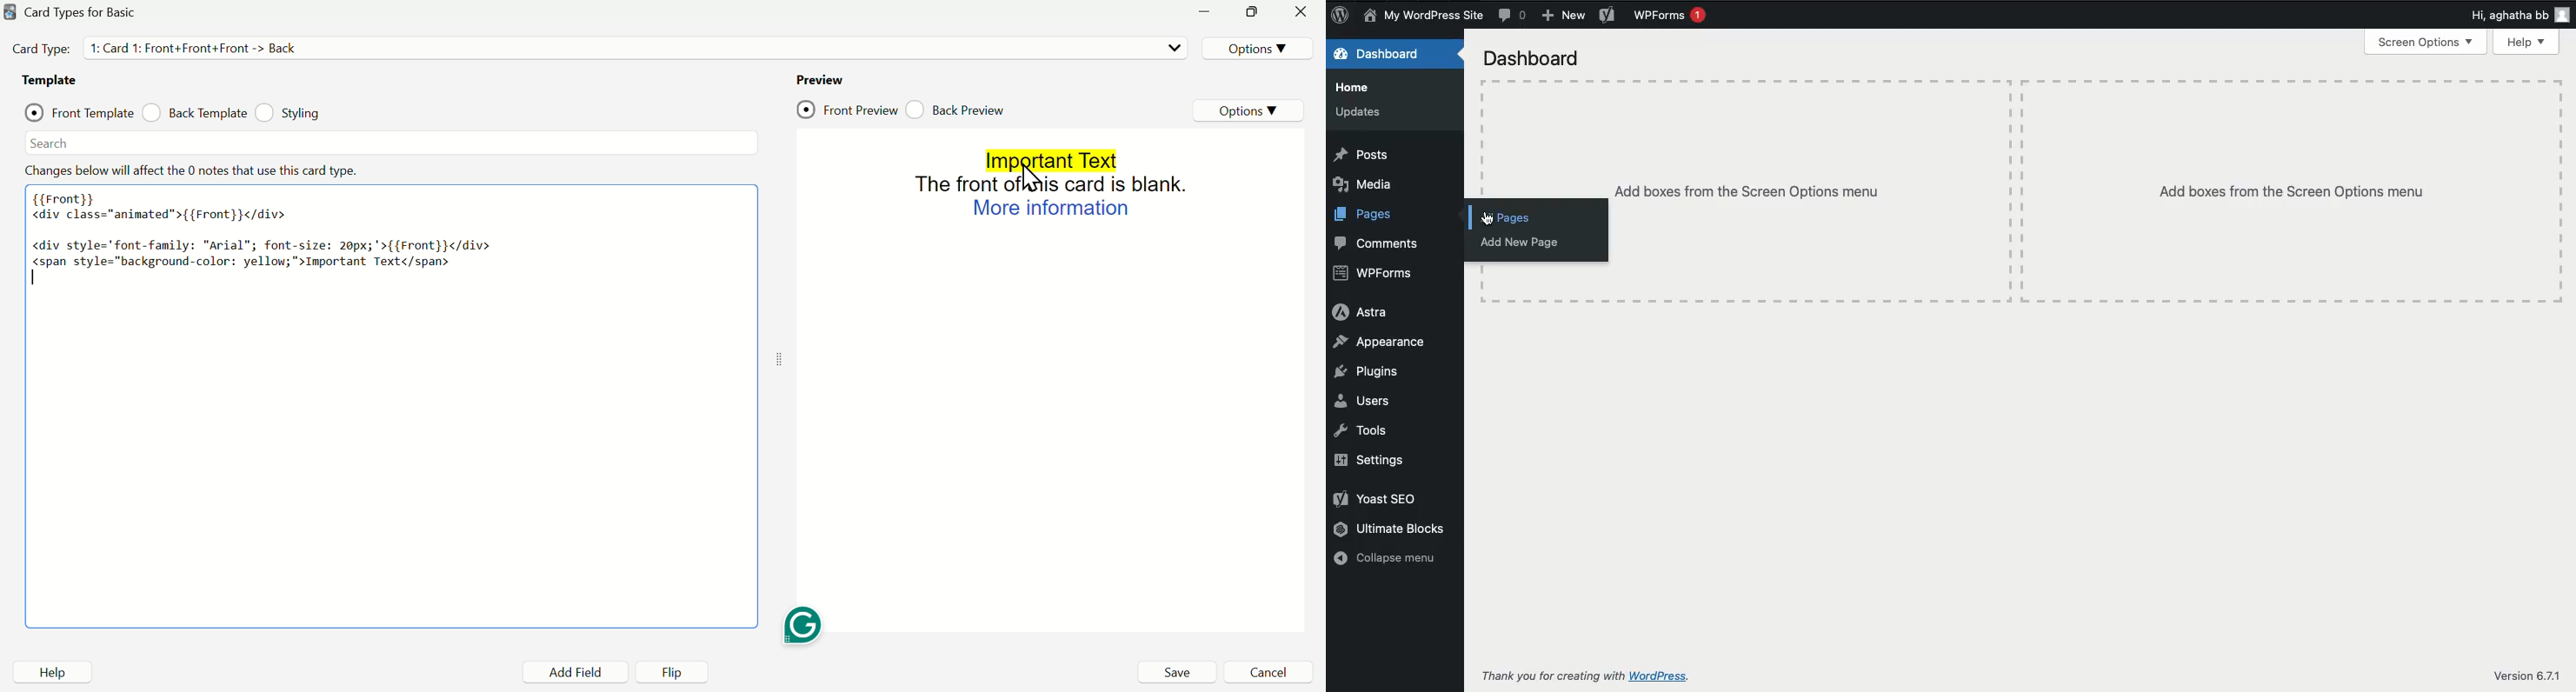 Image resolution: width=2576 pixels, height=700 pixels. I want to click on Preview, so click(821, 80).